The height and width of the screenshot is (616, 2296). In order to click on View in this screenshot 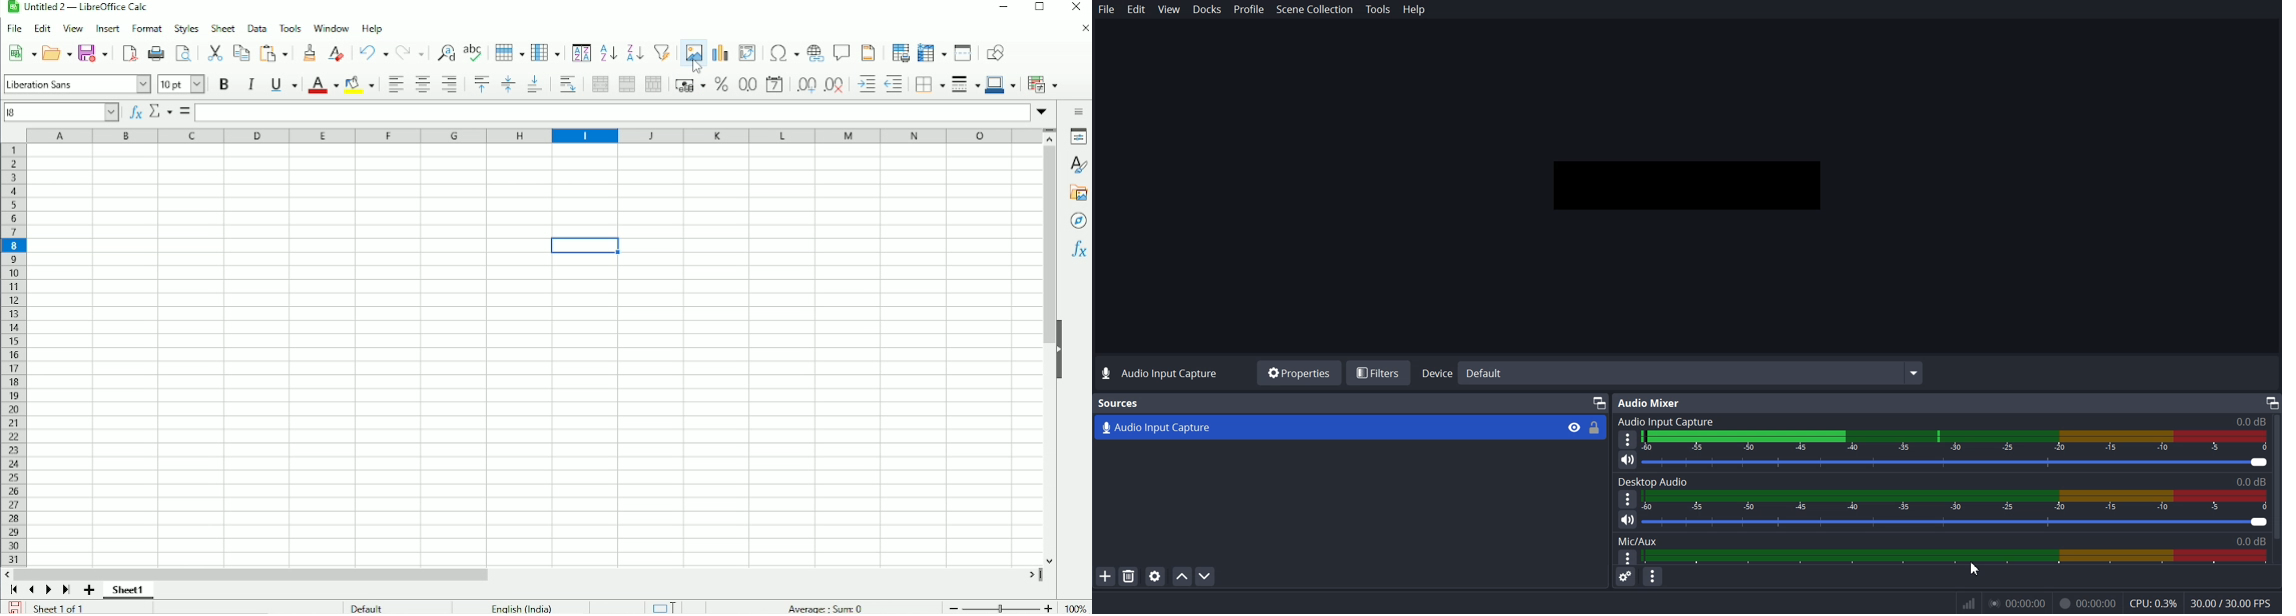, I will do `click(1168, 9)`.